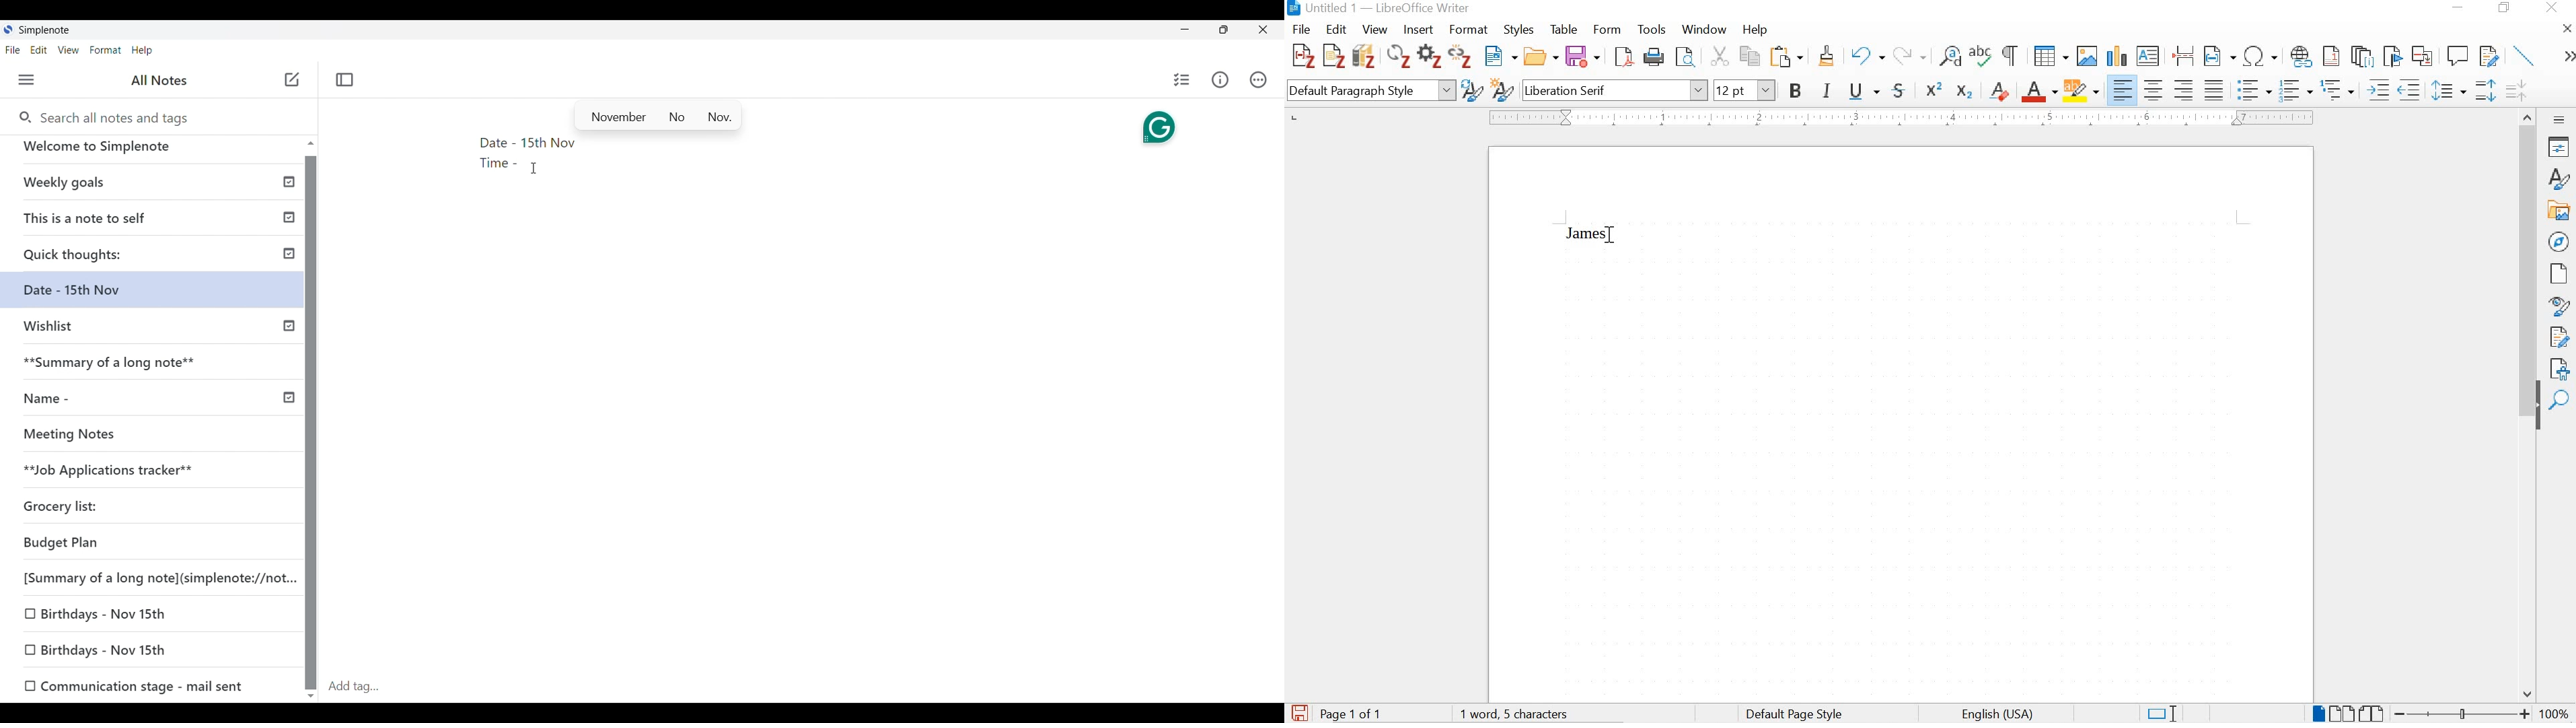  What do you see at coordinates (534, 168) in the screenshot?
I see `Cursor clicking on space next to time` at bounding box center [534, 168].